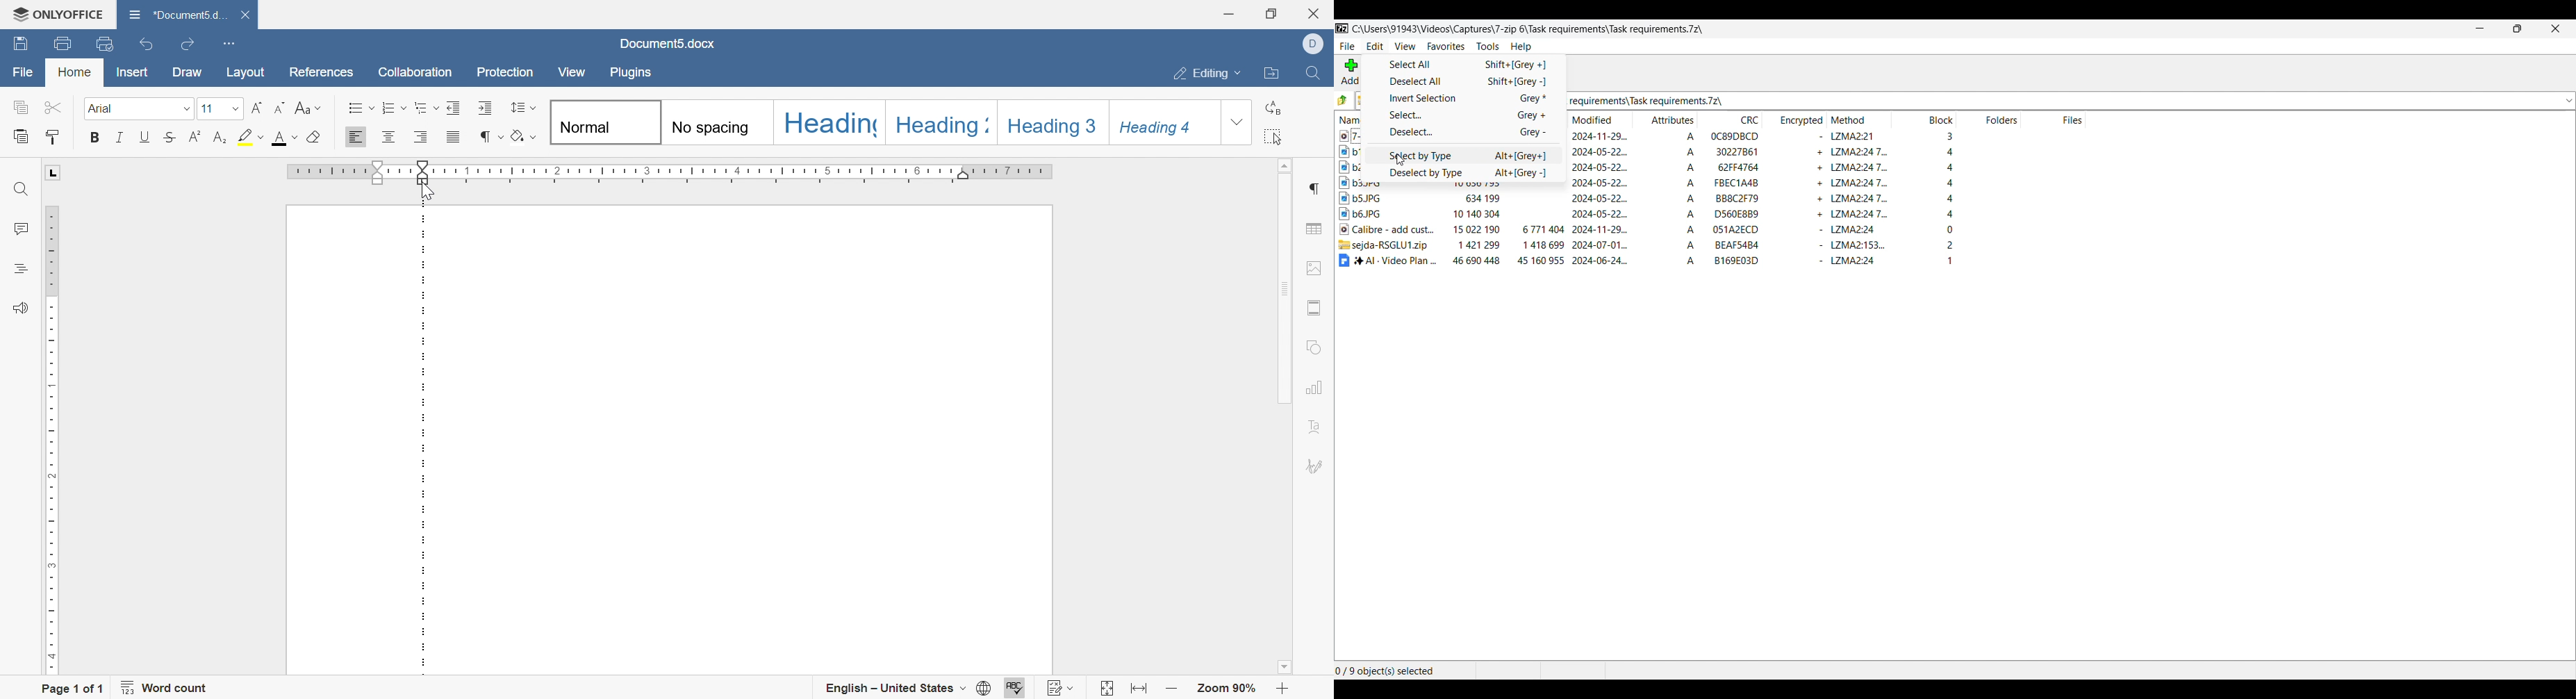 This screenshot has height=700, width=2576. Describe the element at coordinates (1731, 201) in the screenshot. I see `CRC` at that location.